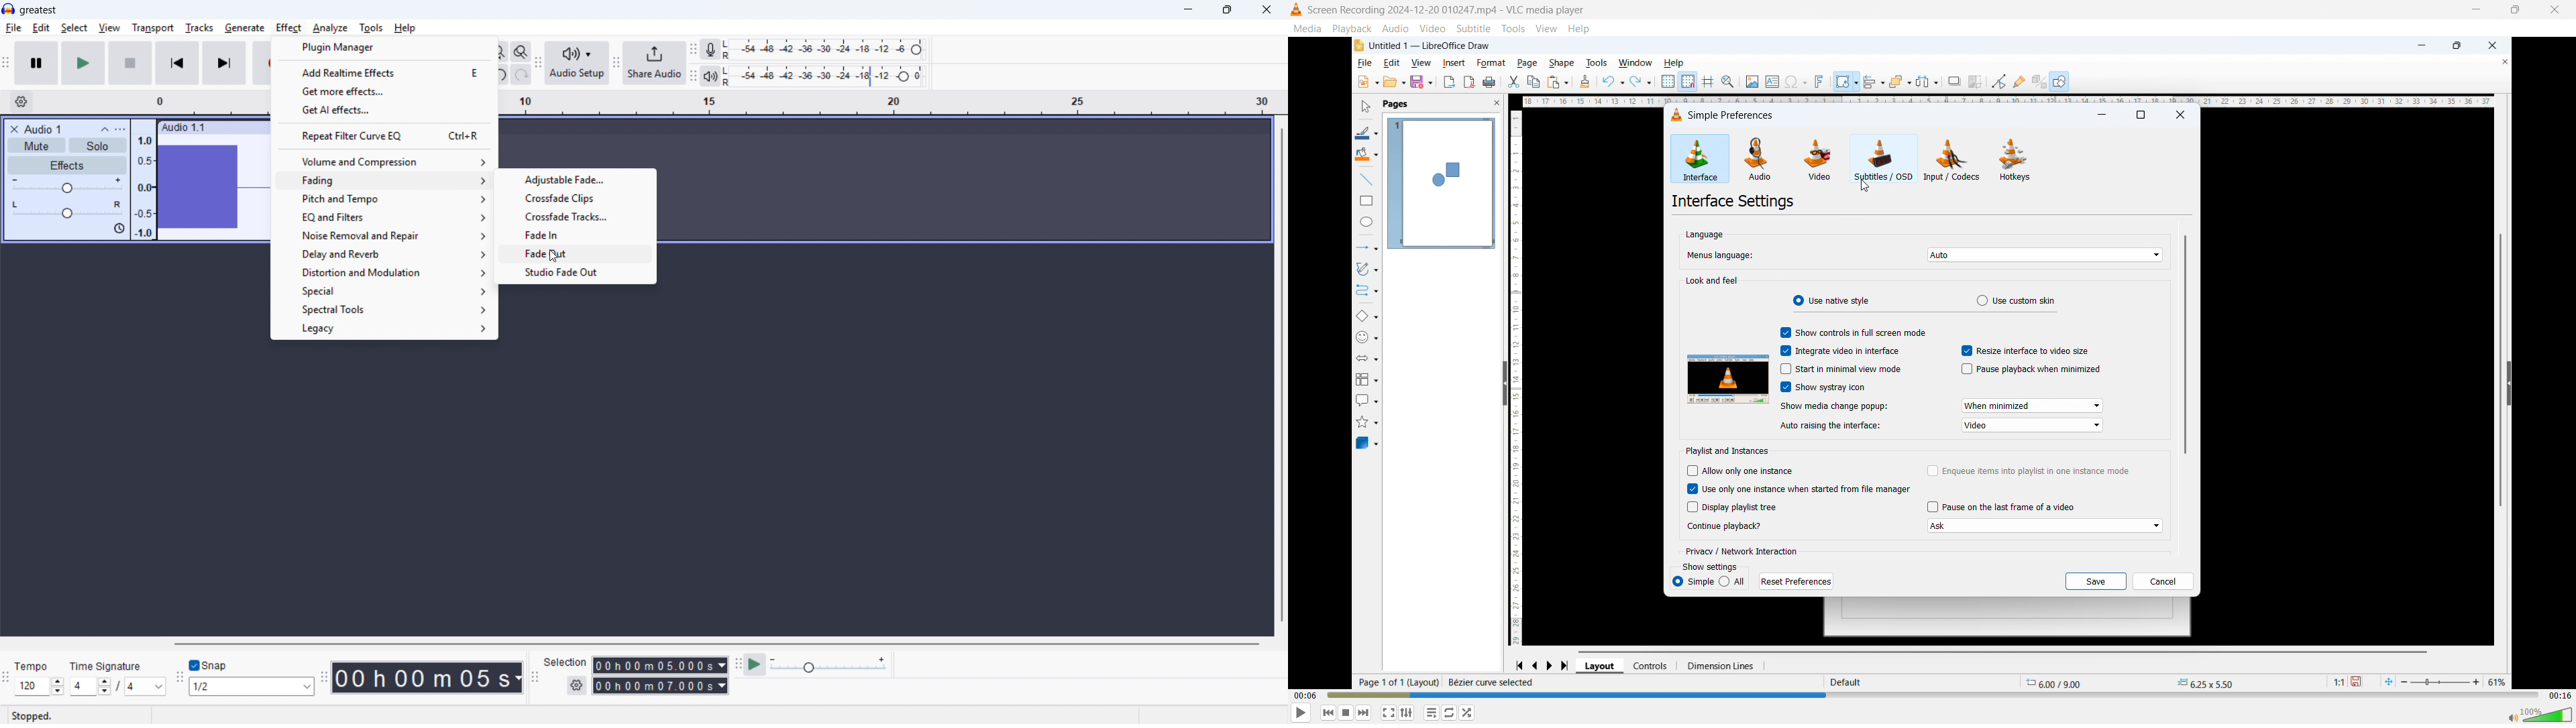 This screenshot has width=2576, height=728. What do you see at coordinates (1852, 332) in the screenshot?
I see `Show controls in full screen mode ` at bounding box center [1852, 332].